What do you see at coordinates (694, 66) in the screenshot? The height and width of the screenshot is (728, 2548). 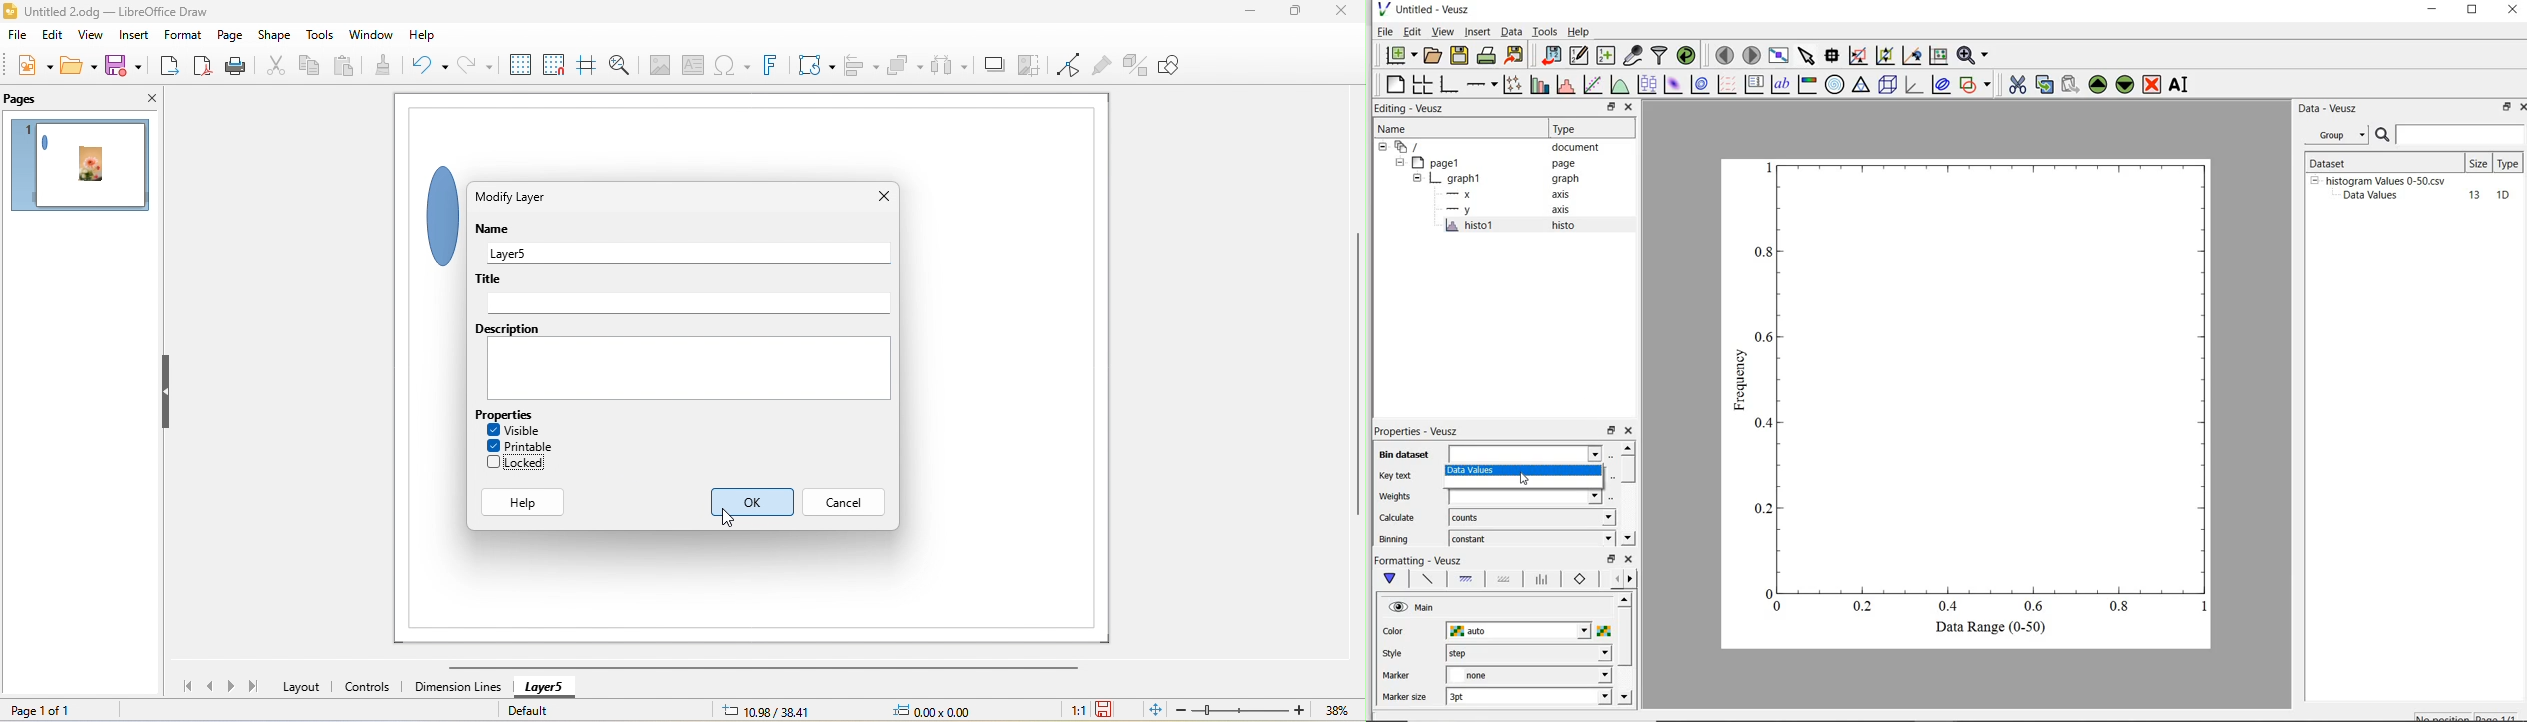 I see `text box` at bounding box center [694, 66].